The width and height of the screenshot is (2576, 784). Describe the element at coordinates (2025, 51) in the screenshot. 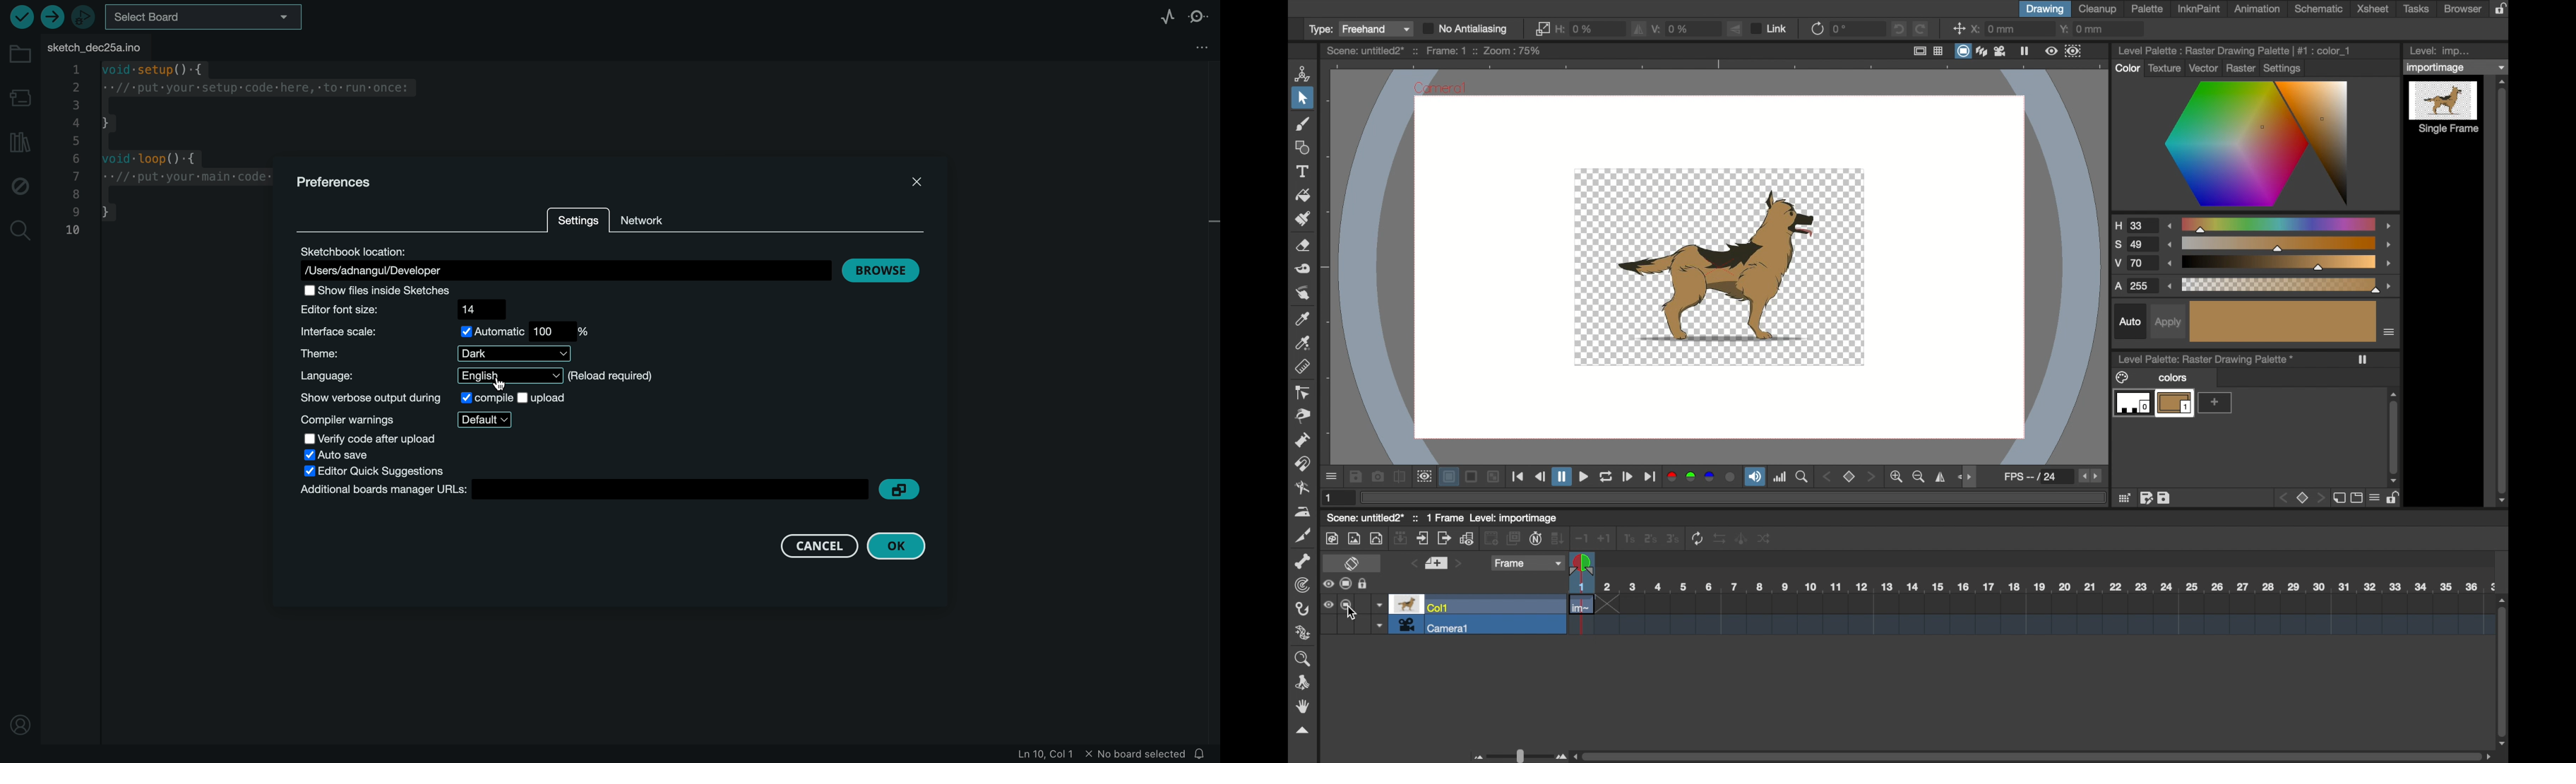

I see `pause` at that location.